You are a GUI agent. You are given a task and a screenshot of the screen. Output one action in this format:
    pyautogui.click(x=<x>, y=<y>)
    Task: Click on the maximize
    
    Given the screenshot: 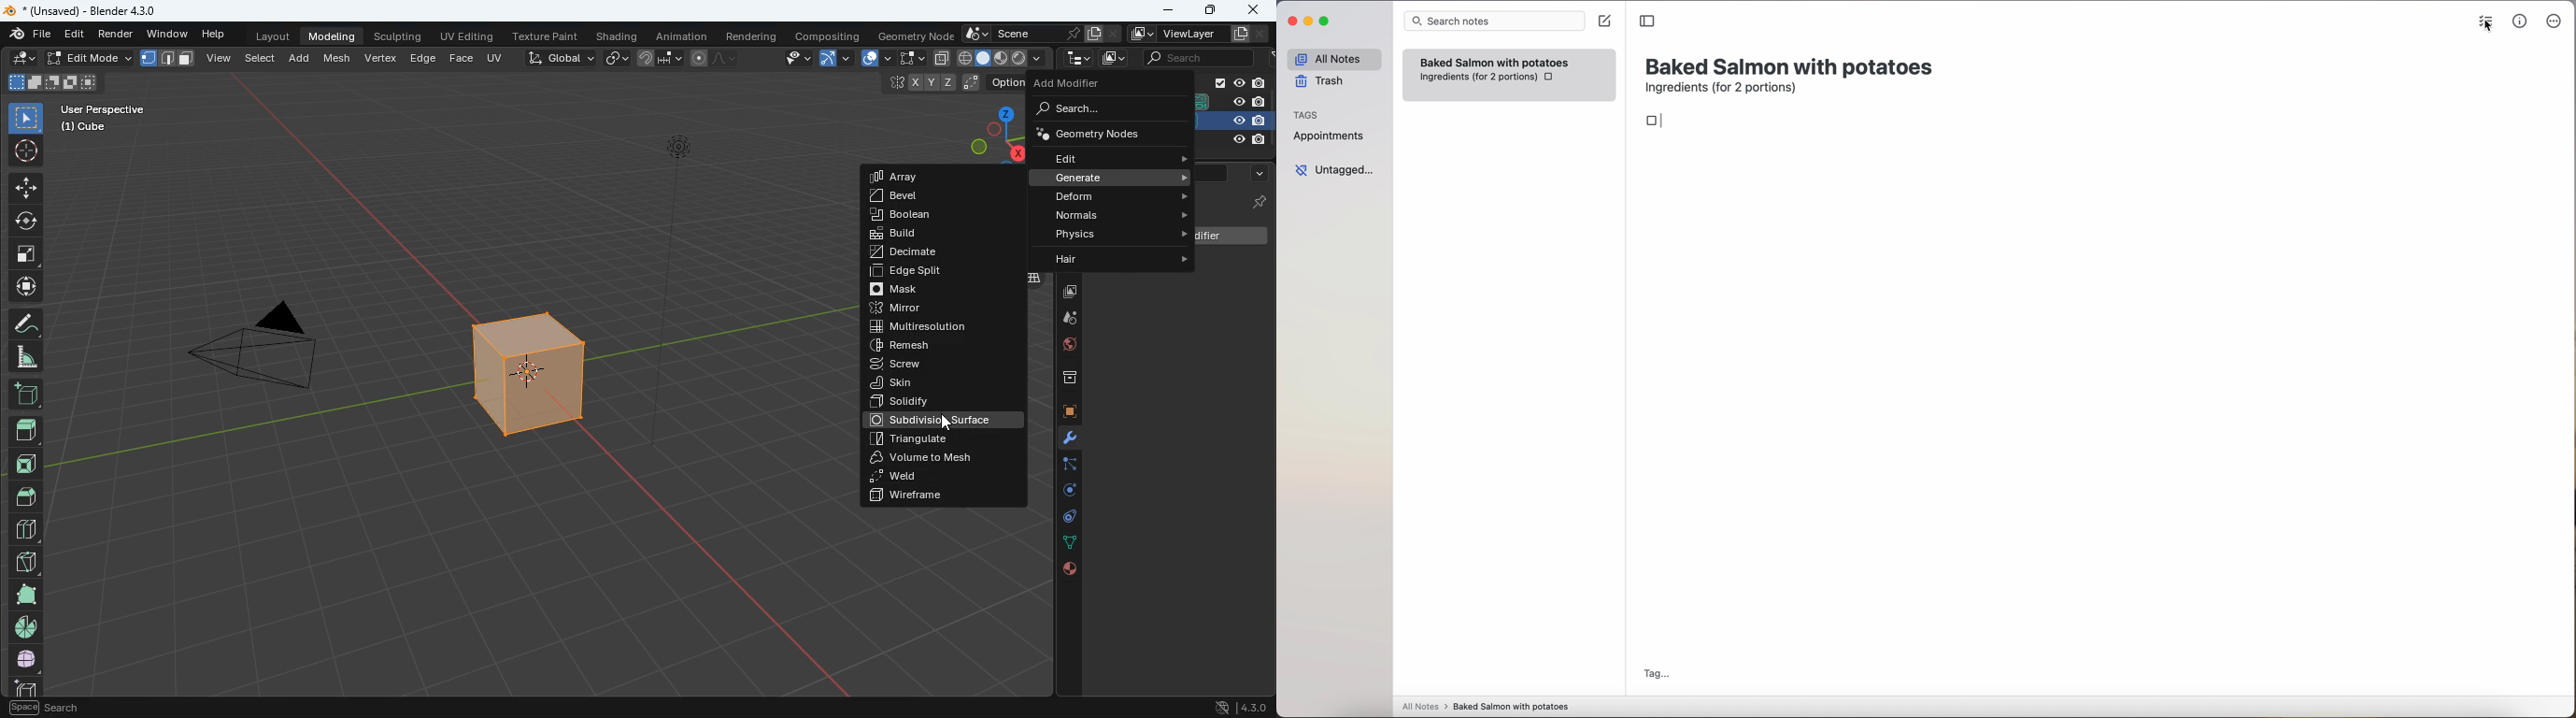 What is the action you would take?
    pyautogui.click(x=1326, y=21)
    